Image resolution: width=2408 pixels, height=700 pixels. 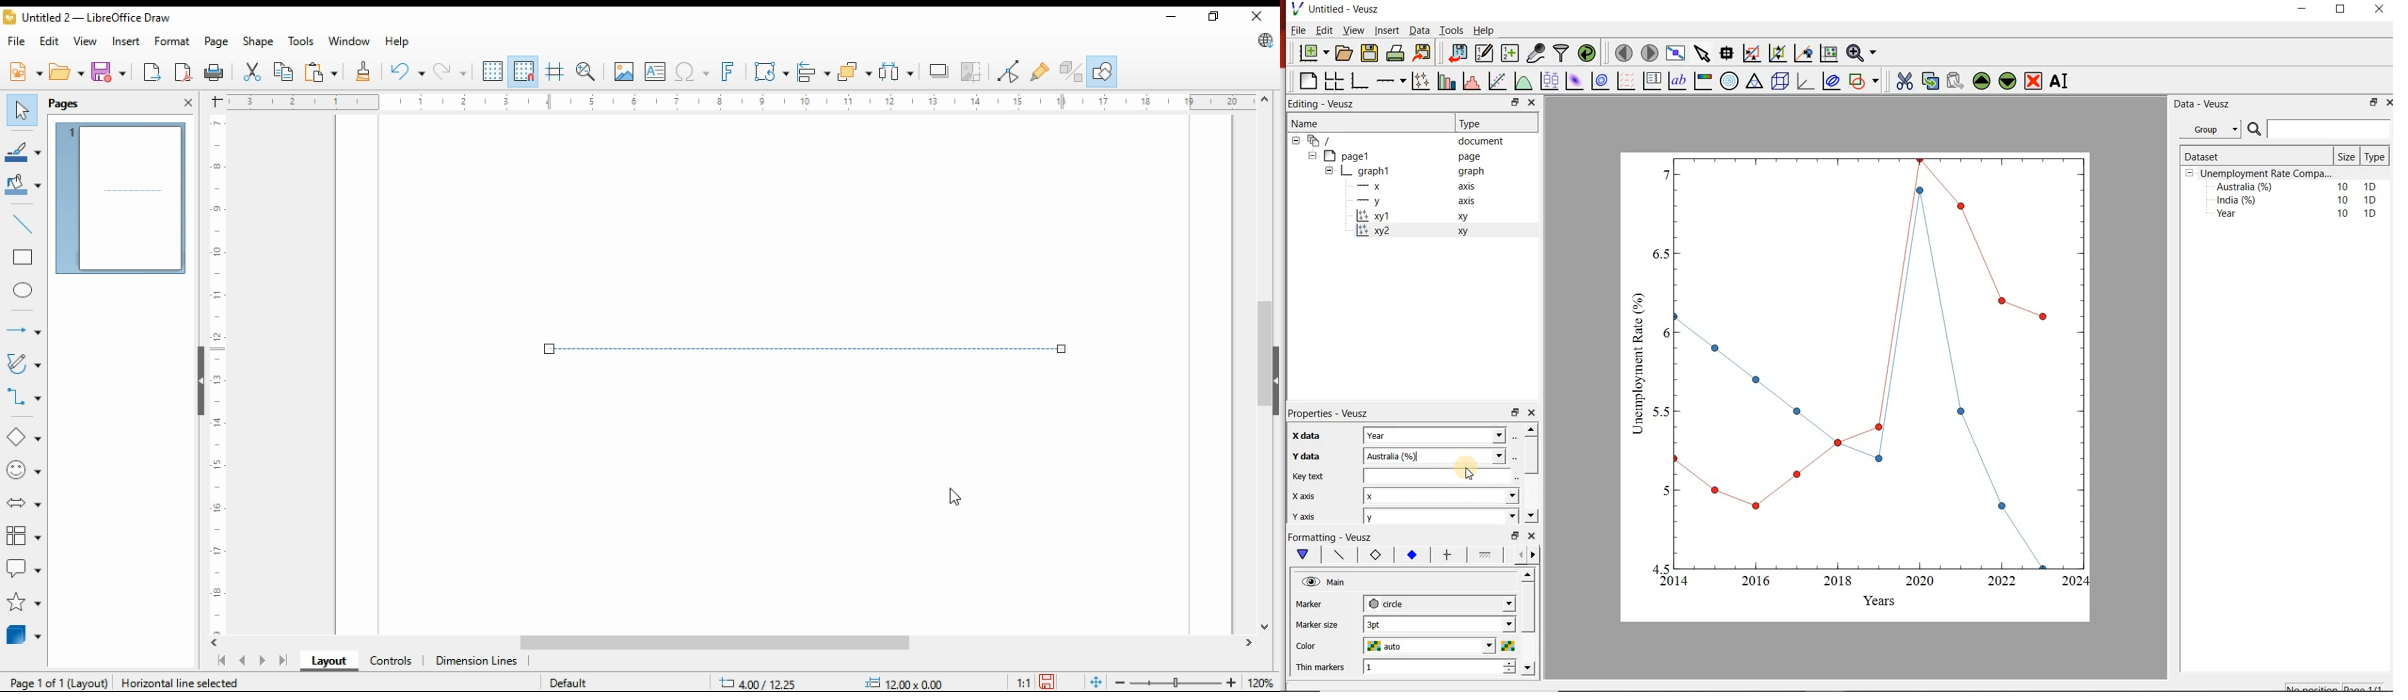 I want to click on Name, so click(x=1364, y=122).